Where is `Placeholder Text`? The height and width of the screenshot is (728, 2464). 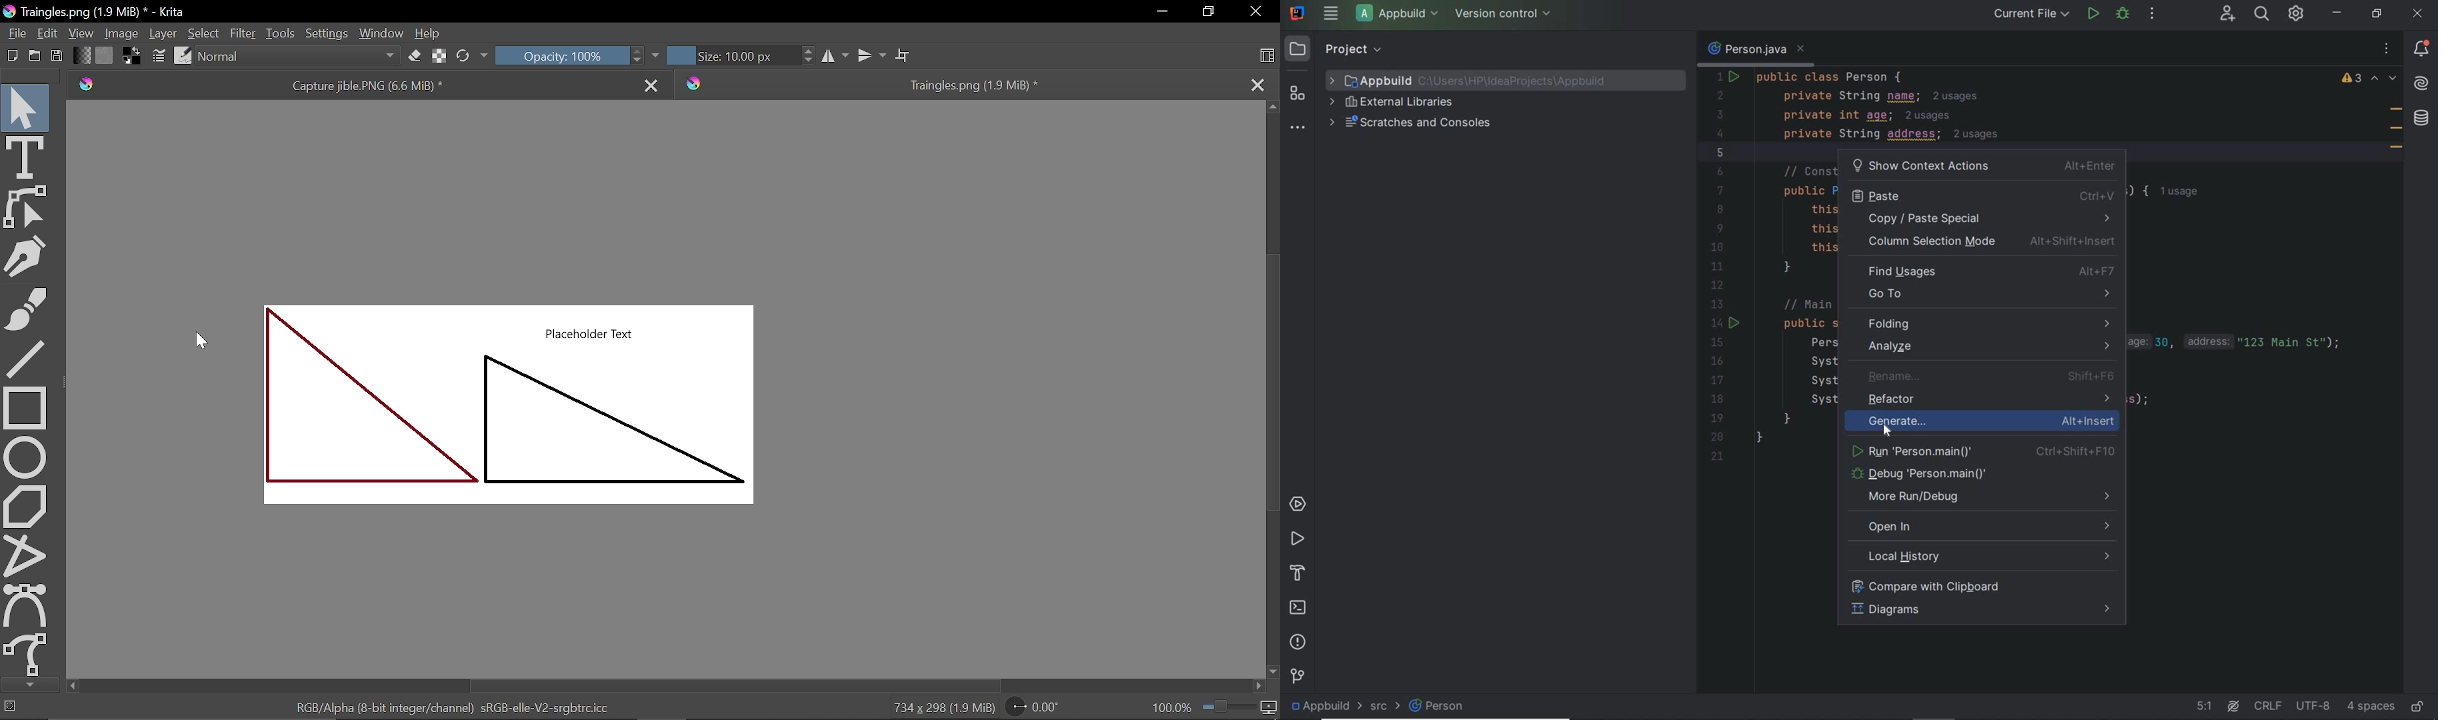 Placeholder Text is located at coordinates (514, 419).